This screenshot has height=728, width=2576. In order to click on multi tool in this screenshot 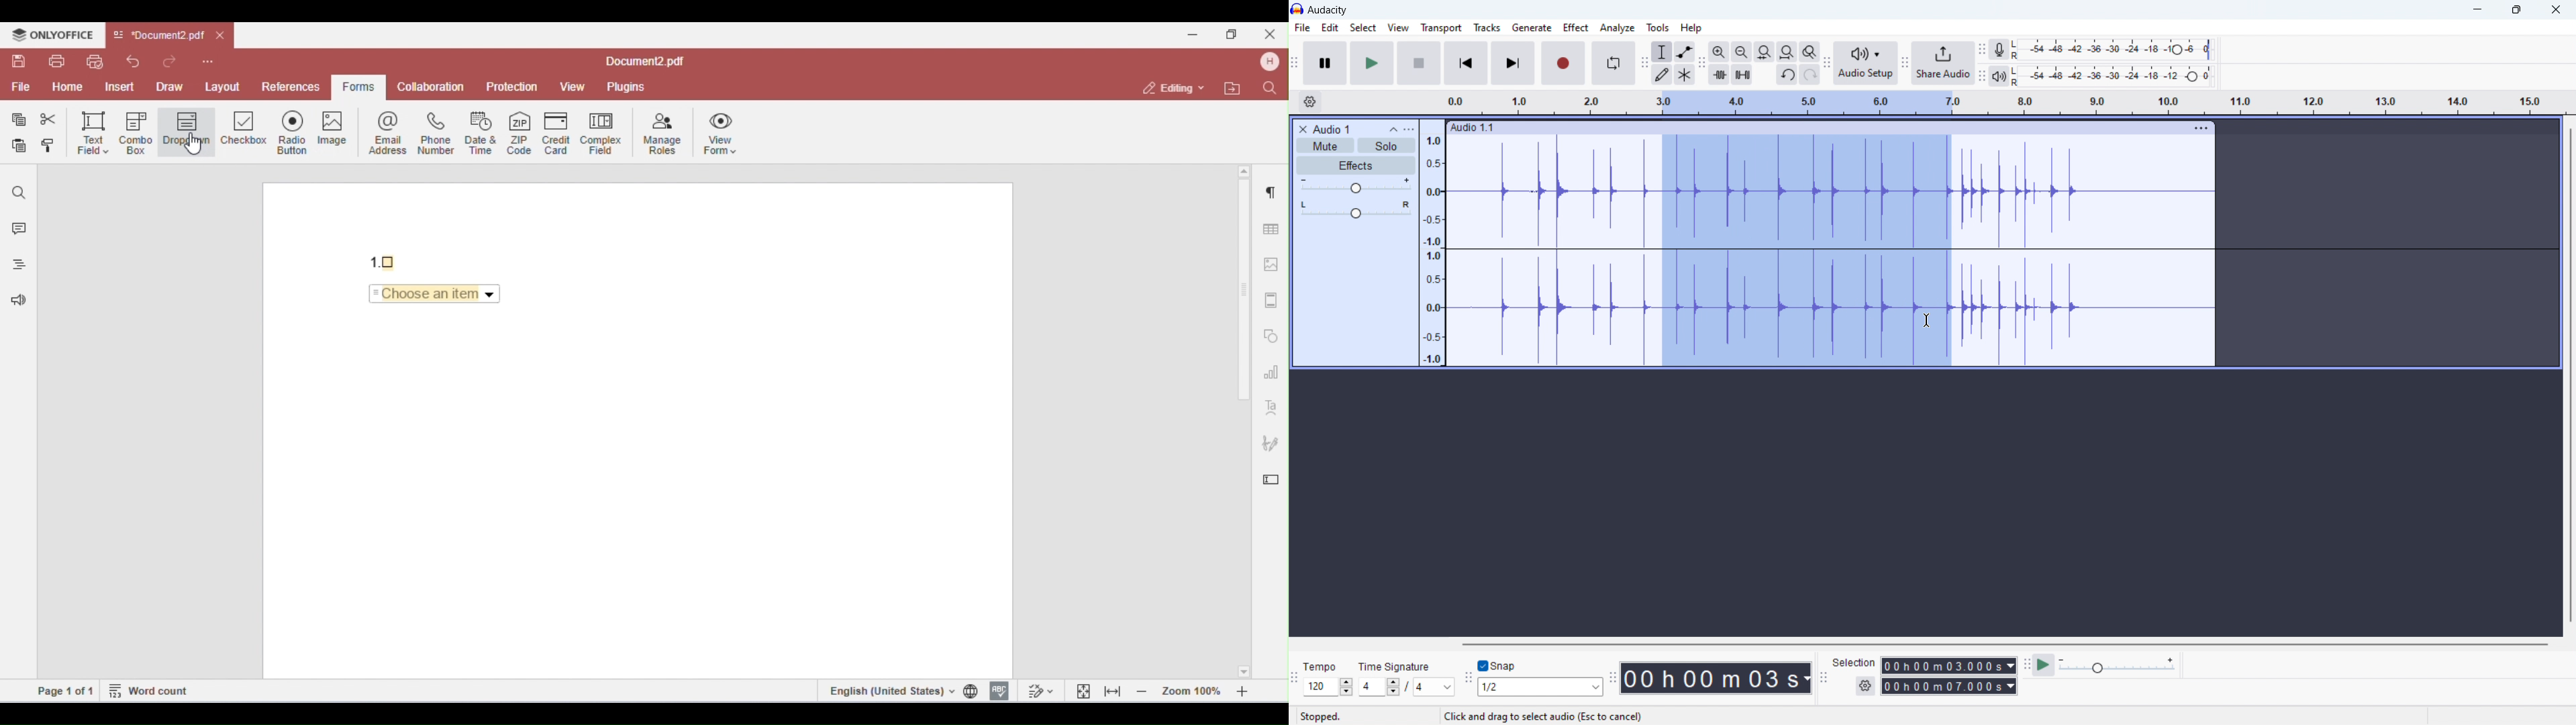, I will do `click(1685, 75)`.